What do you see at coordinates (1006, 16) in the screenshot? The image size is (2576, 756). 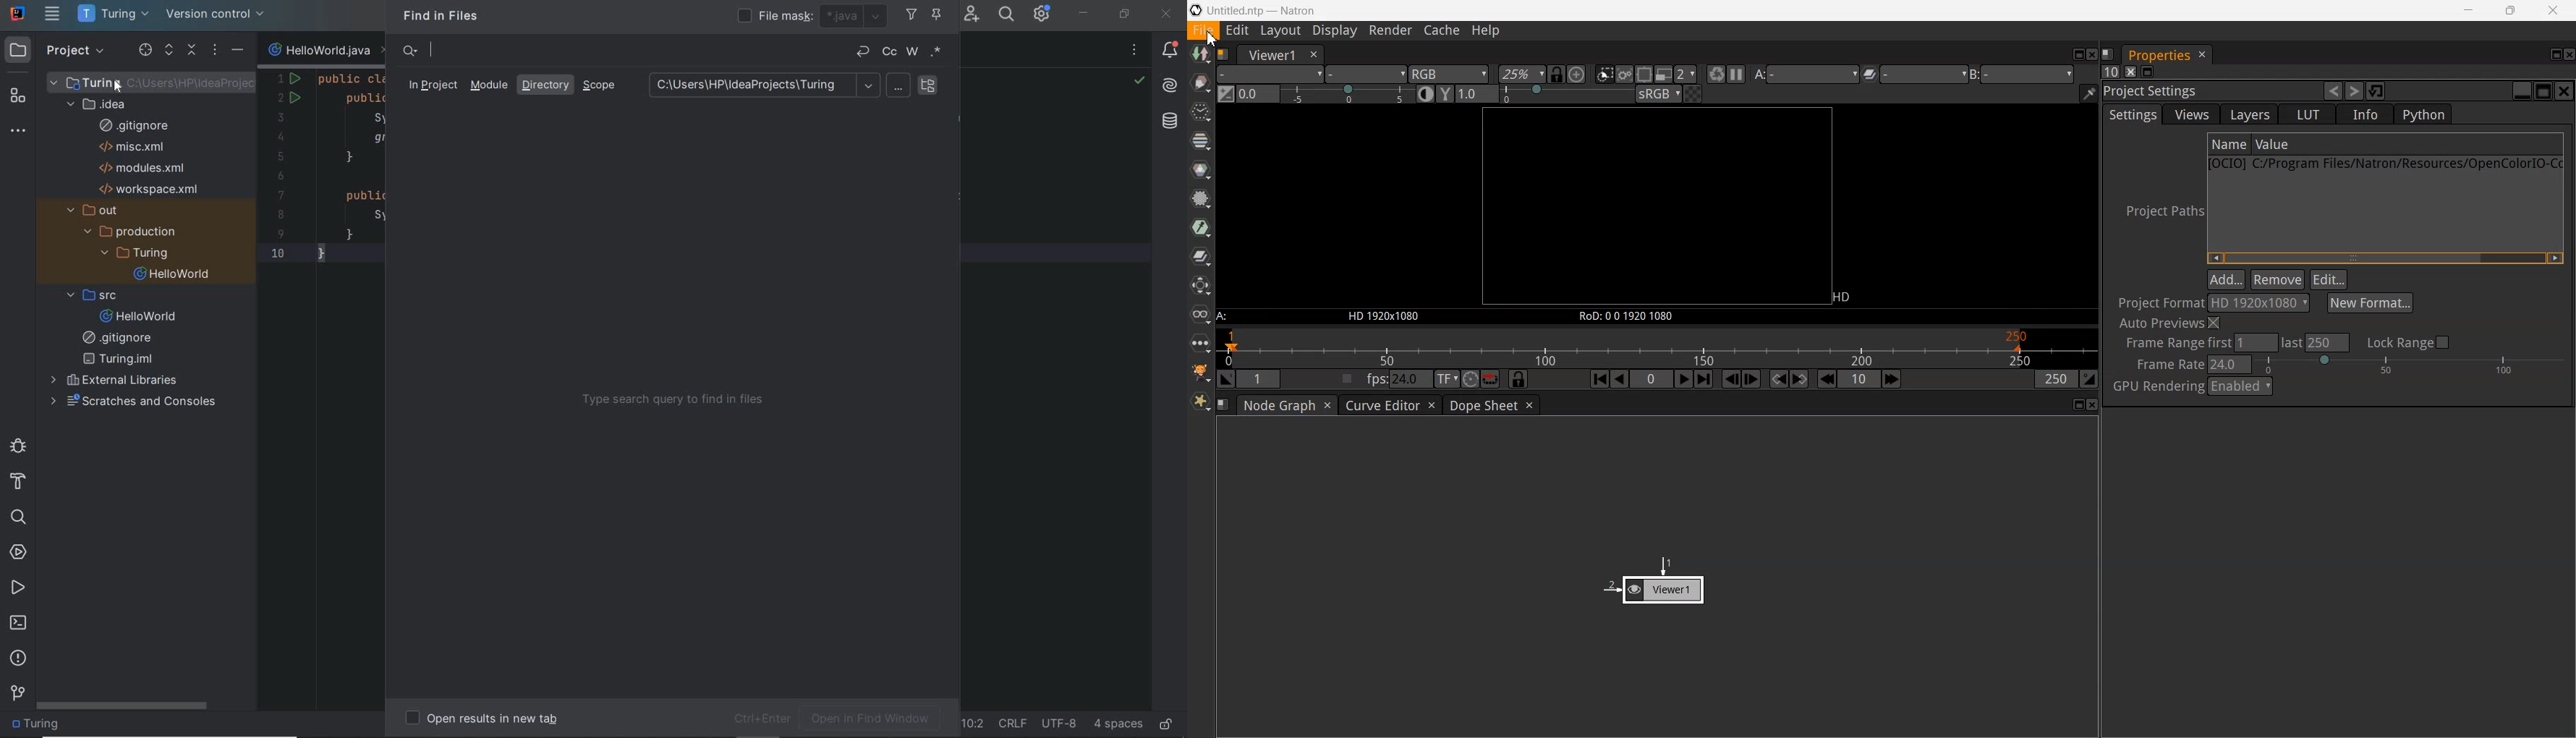 I see `search everywhere` at bounding box center [1006, 16].